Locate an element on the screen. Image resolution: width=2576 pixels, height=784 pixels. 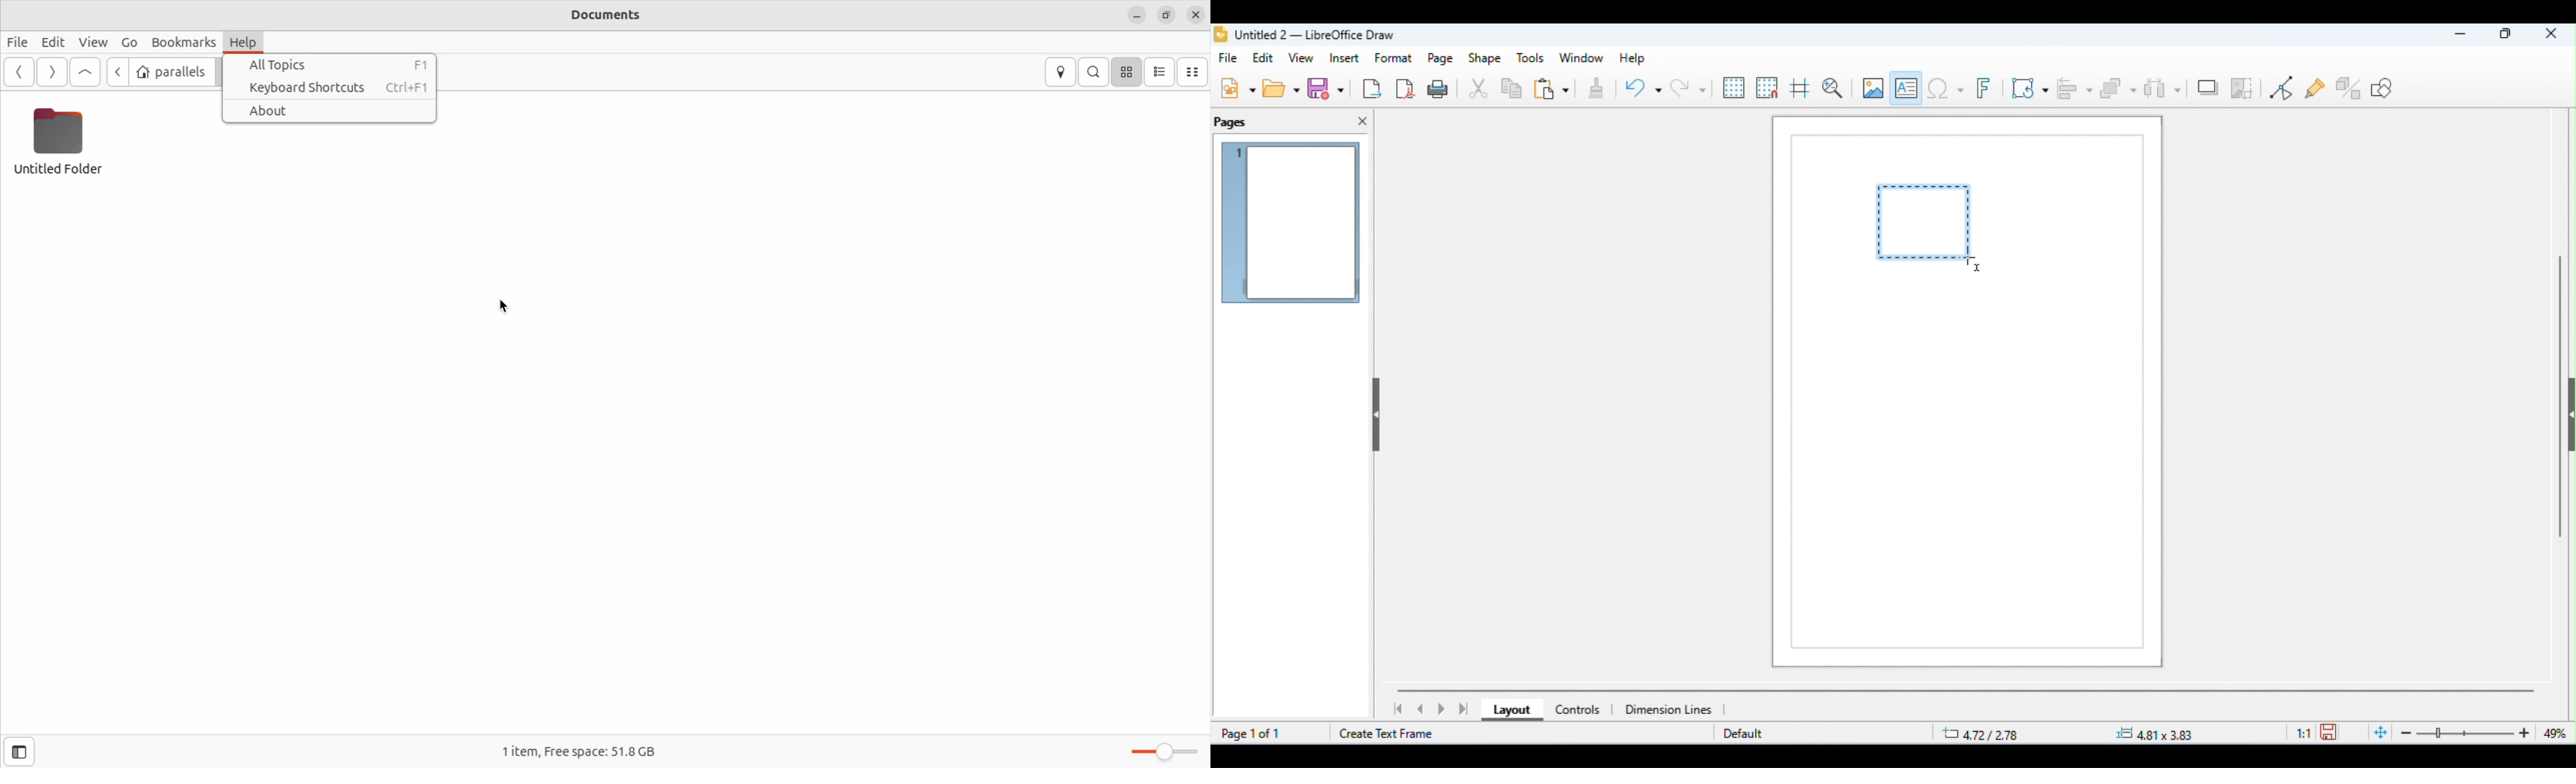
title is located at coordinates (1305, 35).